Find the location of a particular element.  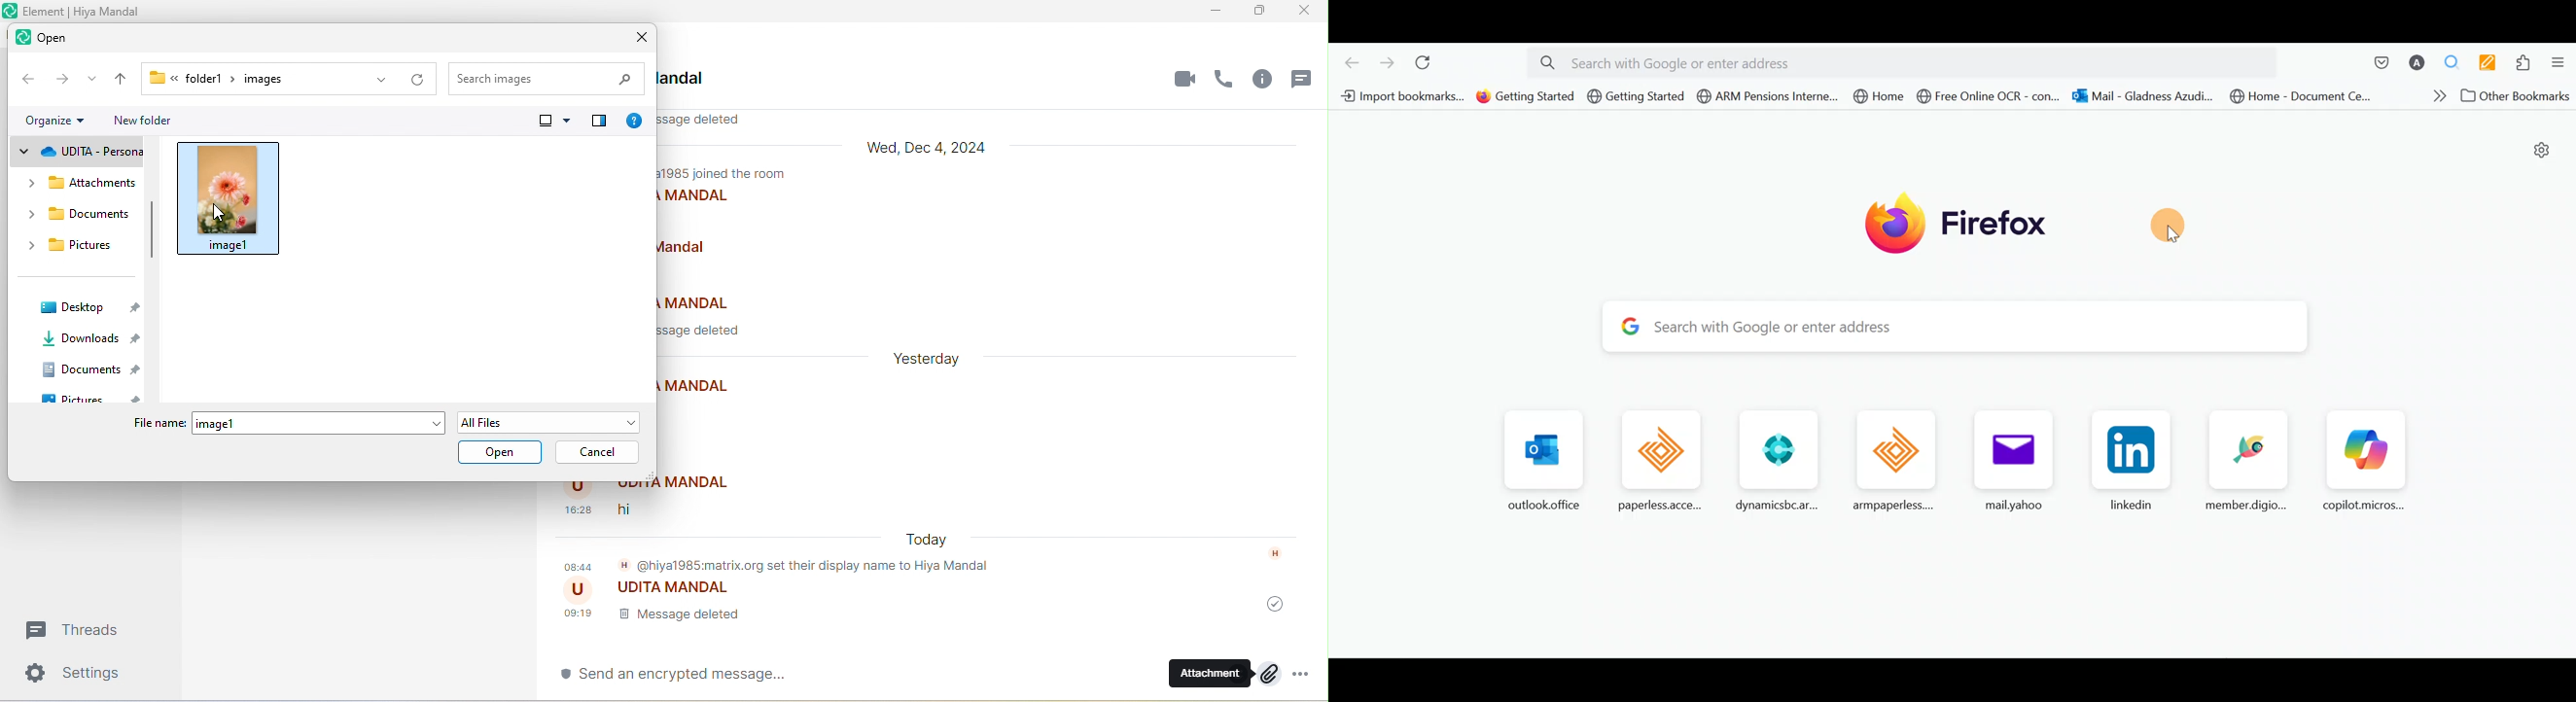

more option is located at coordinates (1310, 674).